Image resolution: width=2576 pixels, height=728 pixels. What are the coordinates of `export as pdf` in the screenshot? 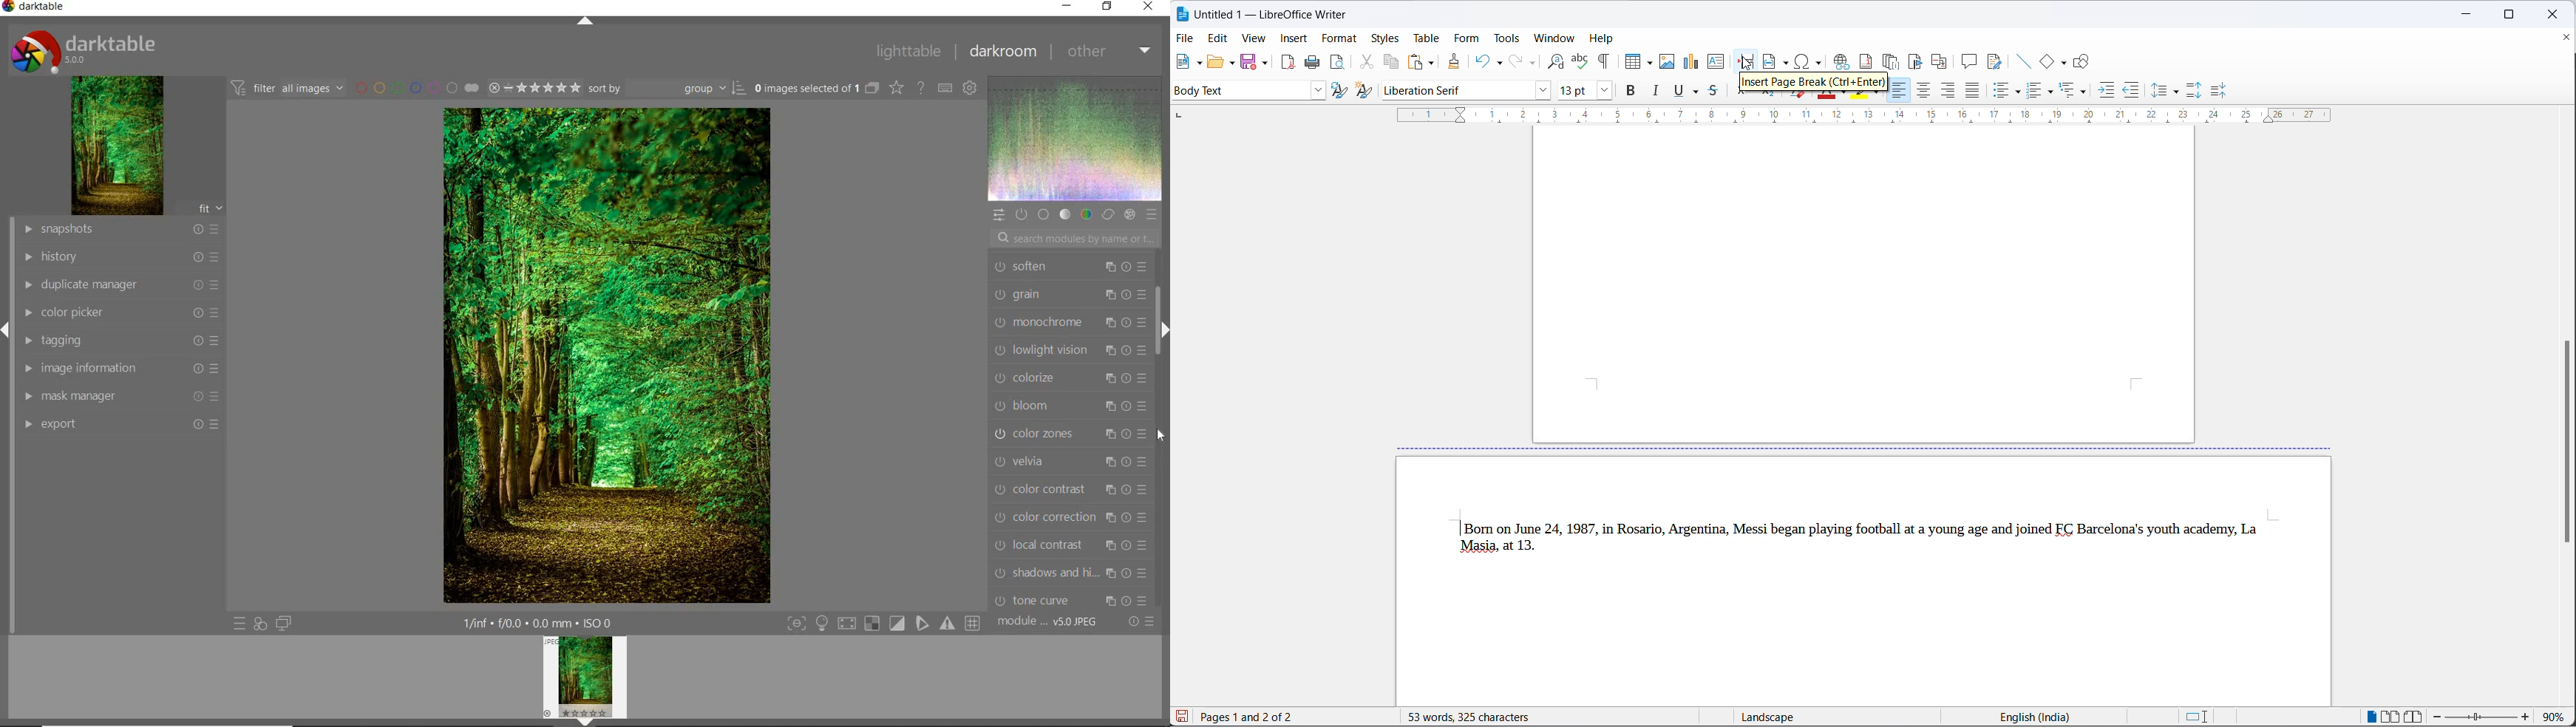 It's located at (1285, 64).